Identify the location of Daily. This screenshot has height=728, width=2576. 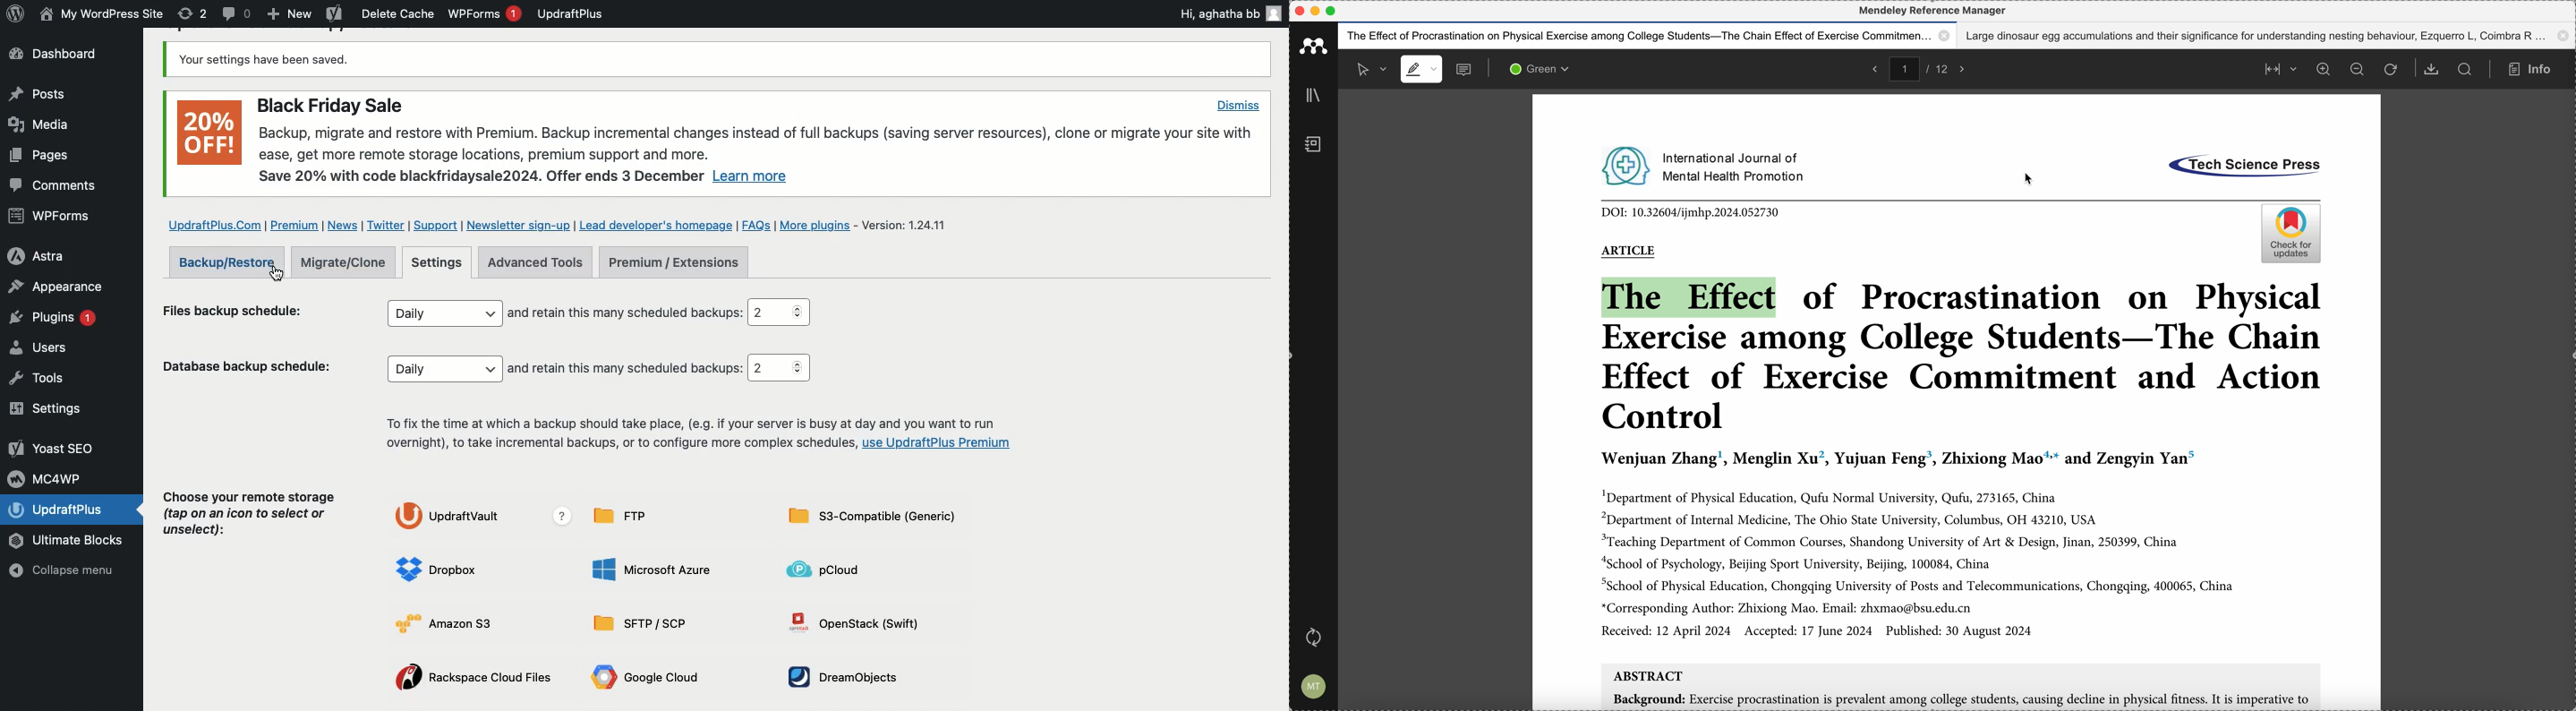
(445, 313).